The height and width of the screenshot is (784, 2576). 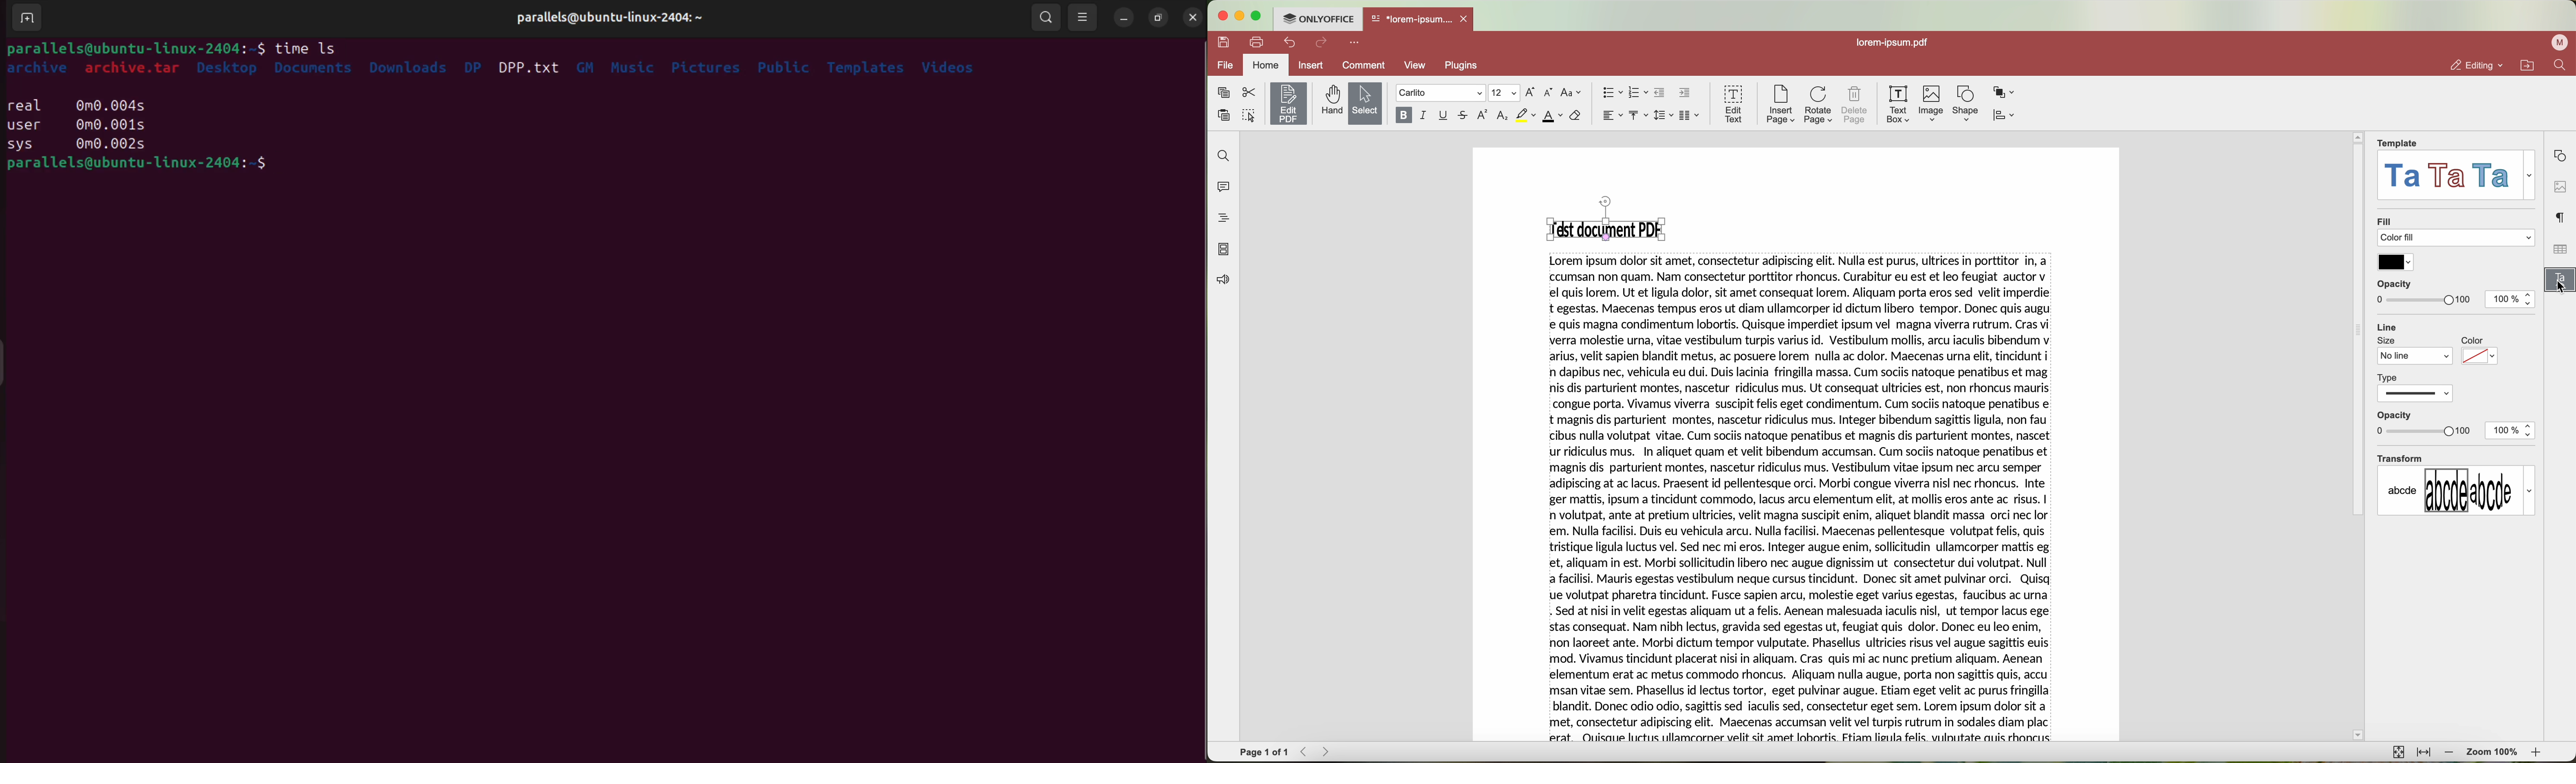 I want to click on strikeout, so click(x=1465, y=116).